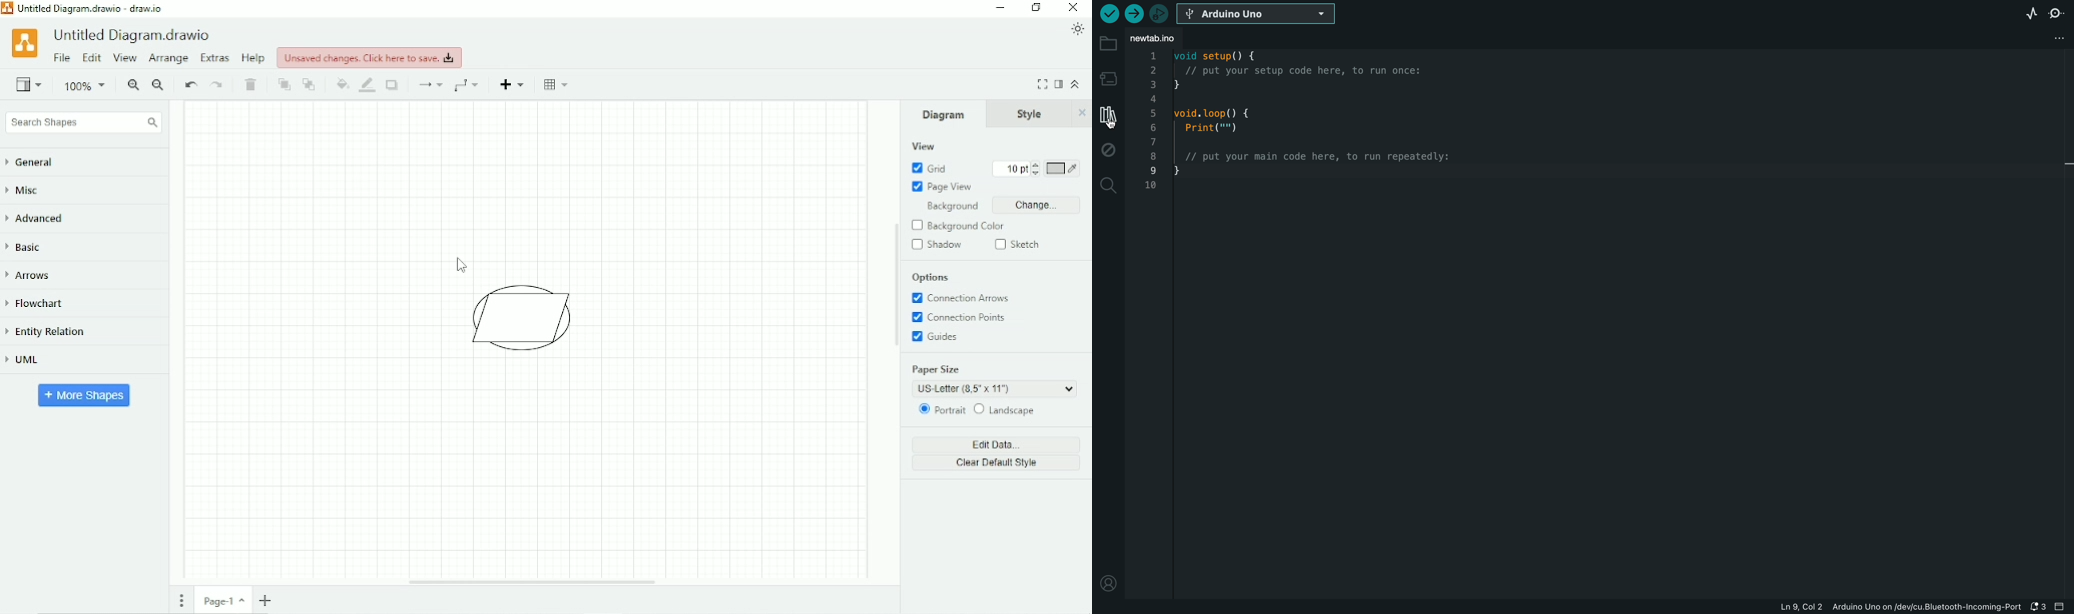  Describe the element at coordinates (224, 600) in the screenshot. I see `Current page` at that location.